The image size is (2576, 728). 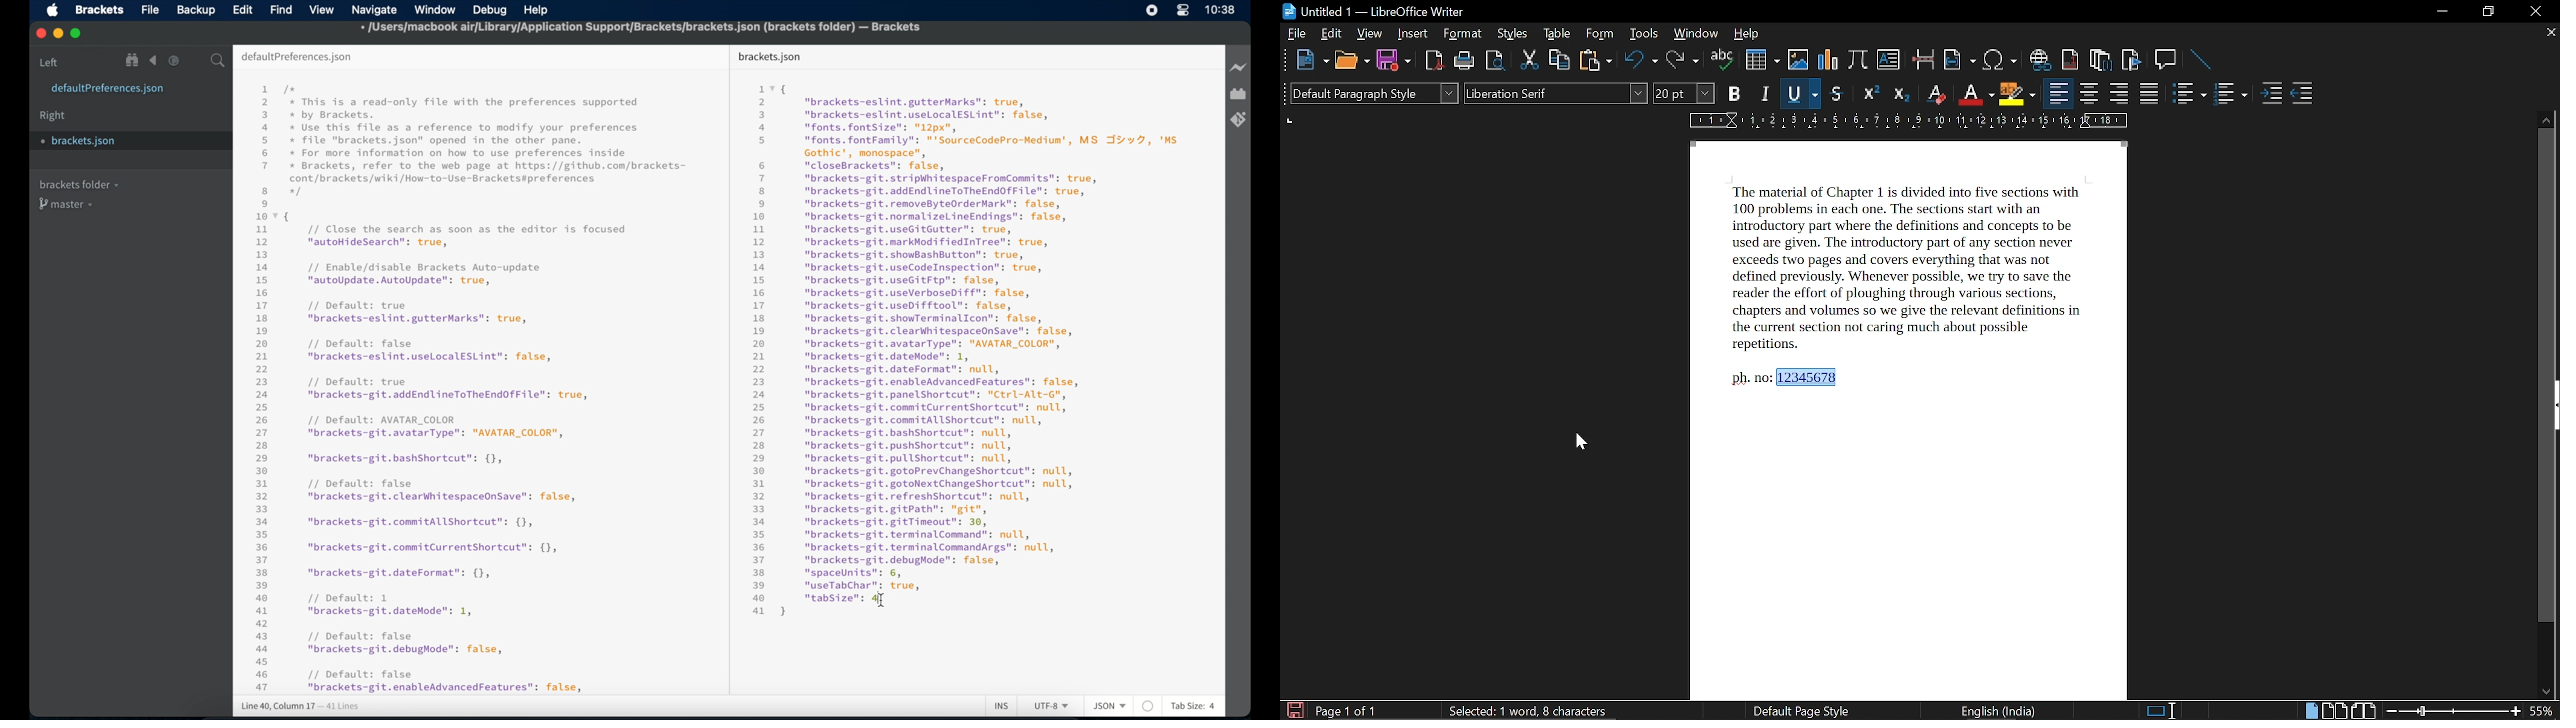 What do you see at coordinates (641, 29) in the screenshot?
I see `file name` at bounding box center [641, 29].